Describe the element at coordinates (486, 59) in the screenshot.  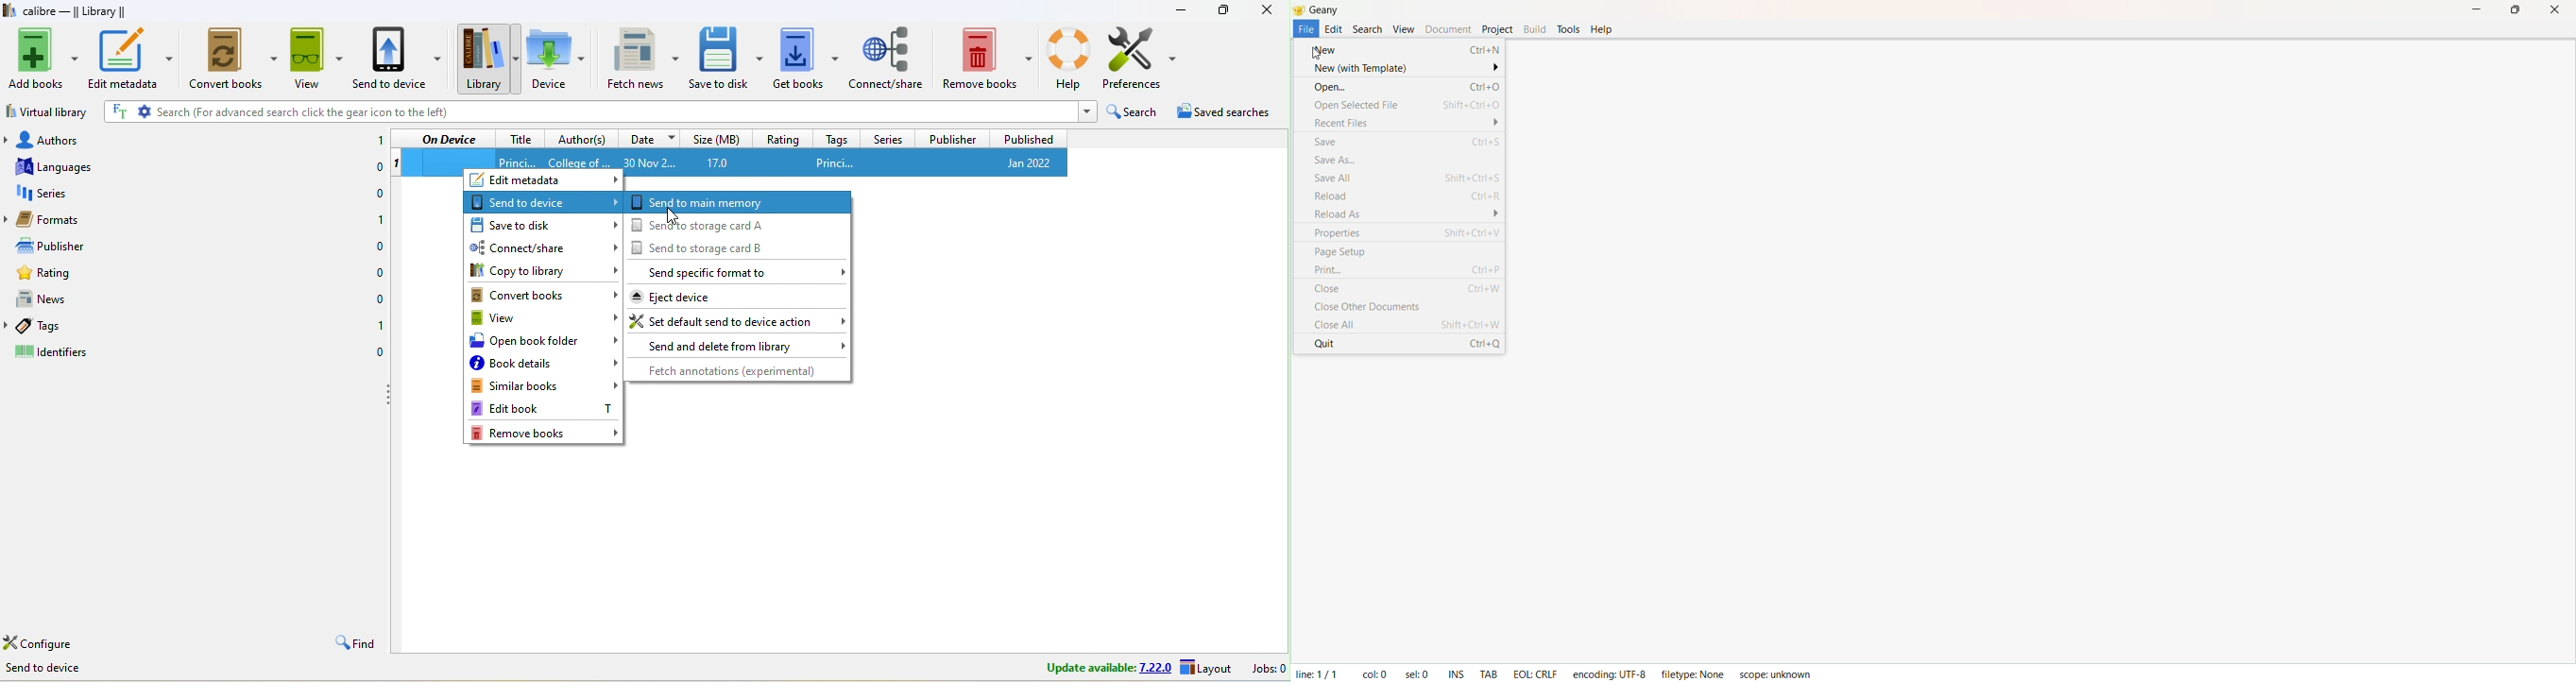
I see `library` at that location.